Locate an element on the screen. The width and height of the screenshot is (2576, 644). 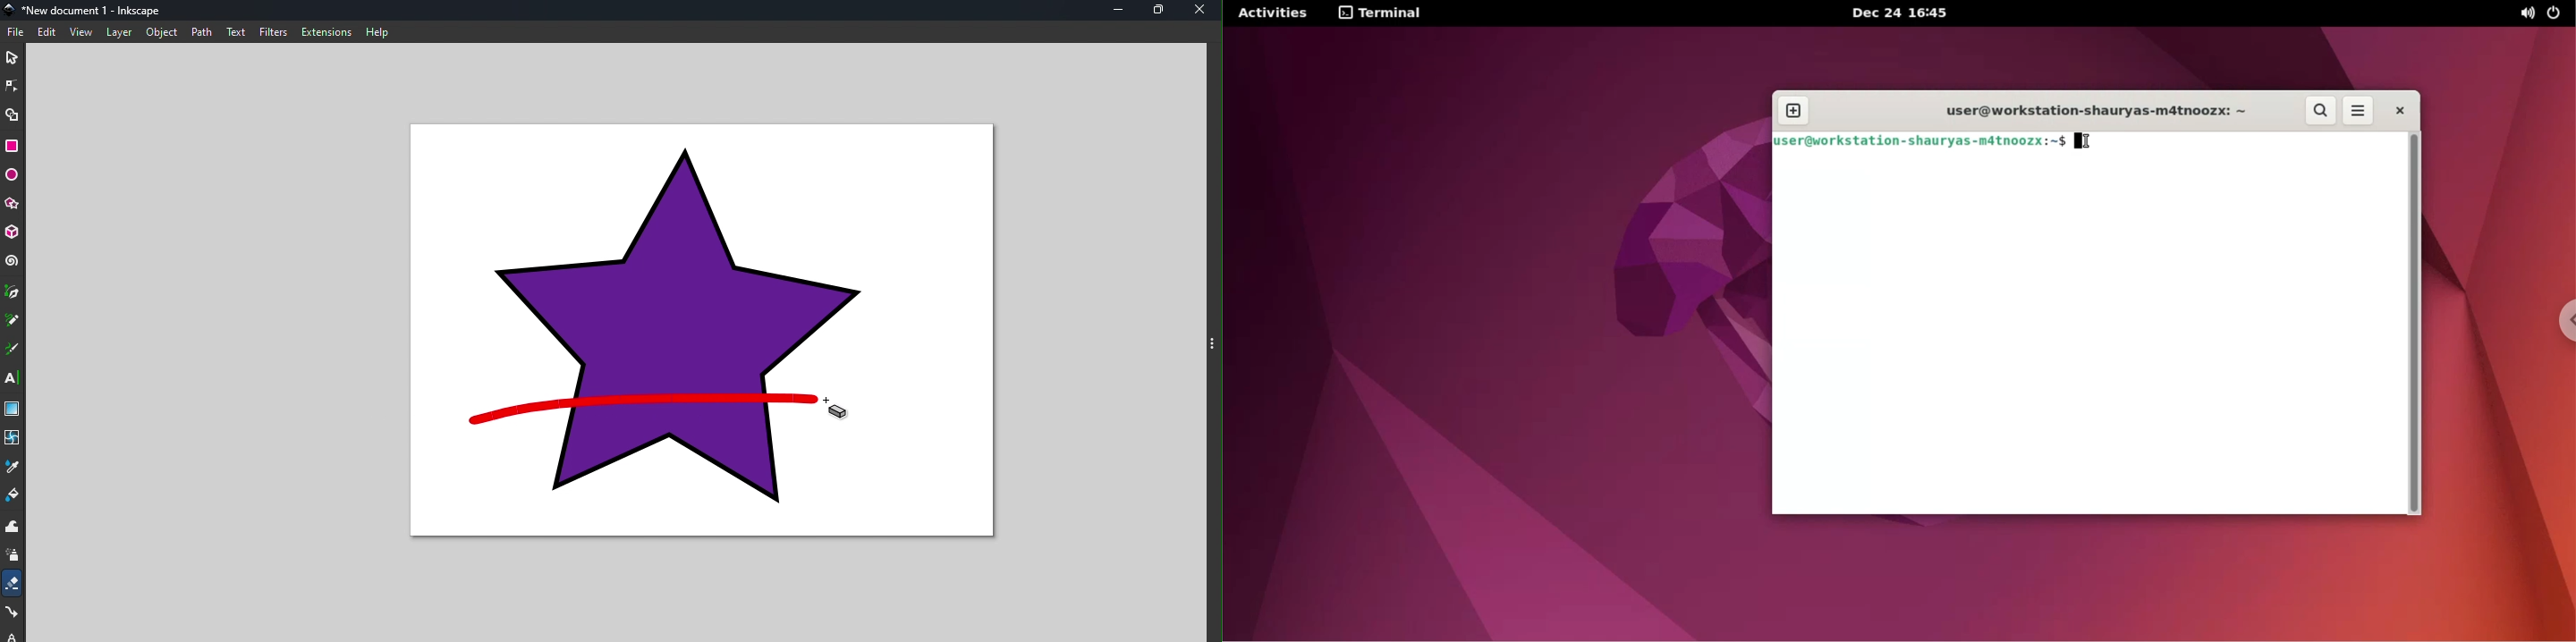
tweak tool is located at coordinates (12, 528).